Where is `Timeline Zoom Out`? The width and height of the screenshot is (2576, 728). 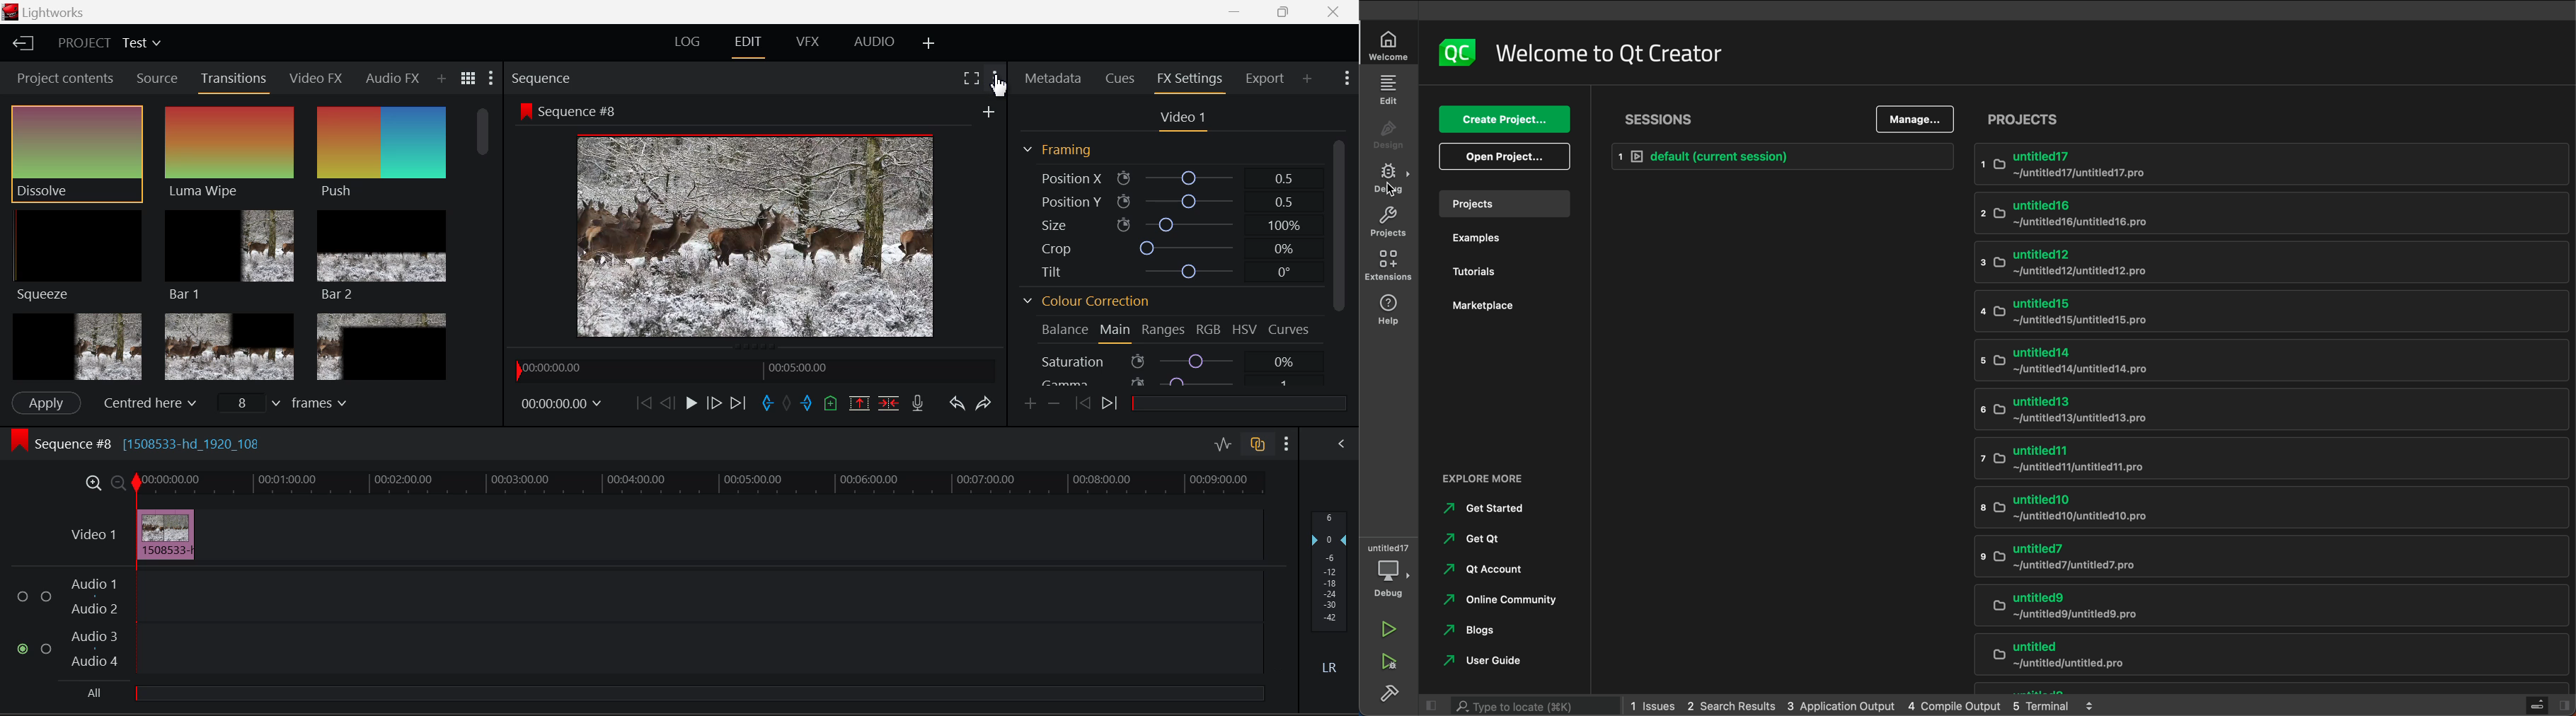
Timeline Zoom Out is located at coordinates (117, 484).